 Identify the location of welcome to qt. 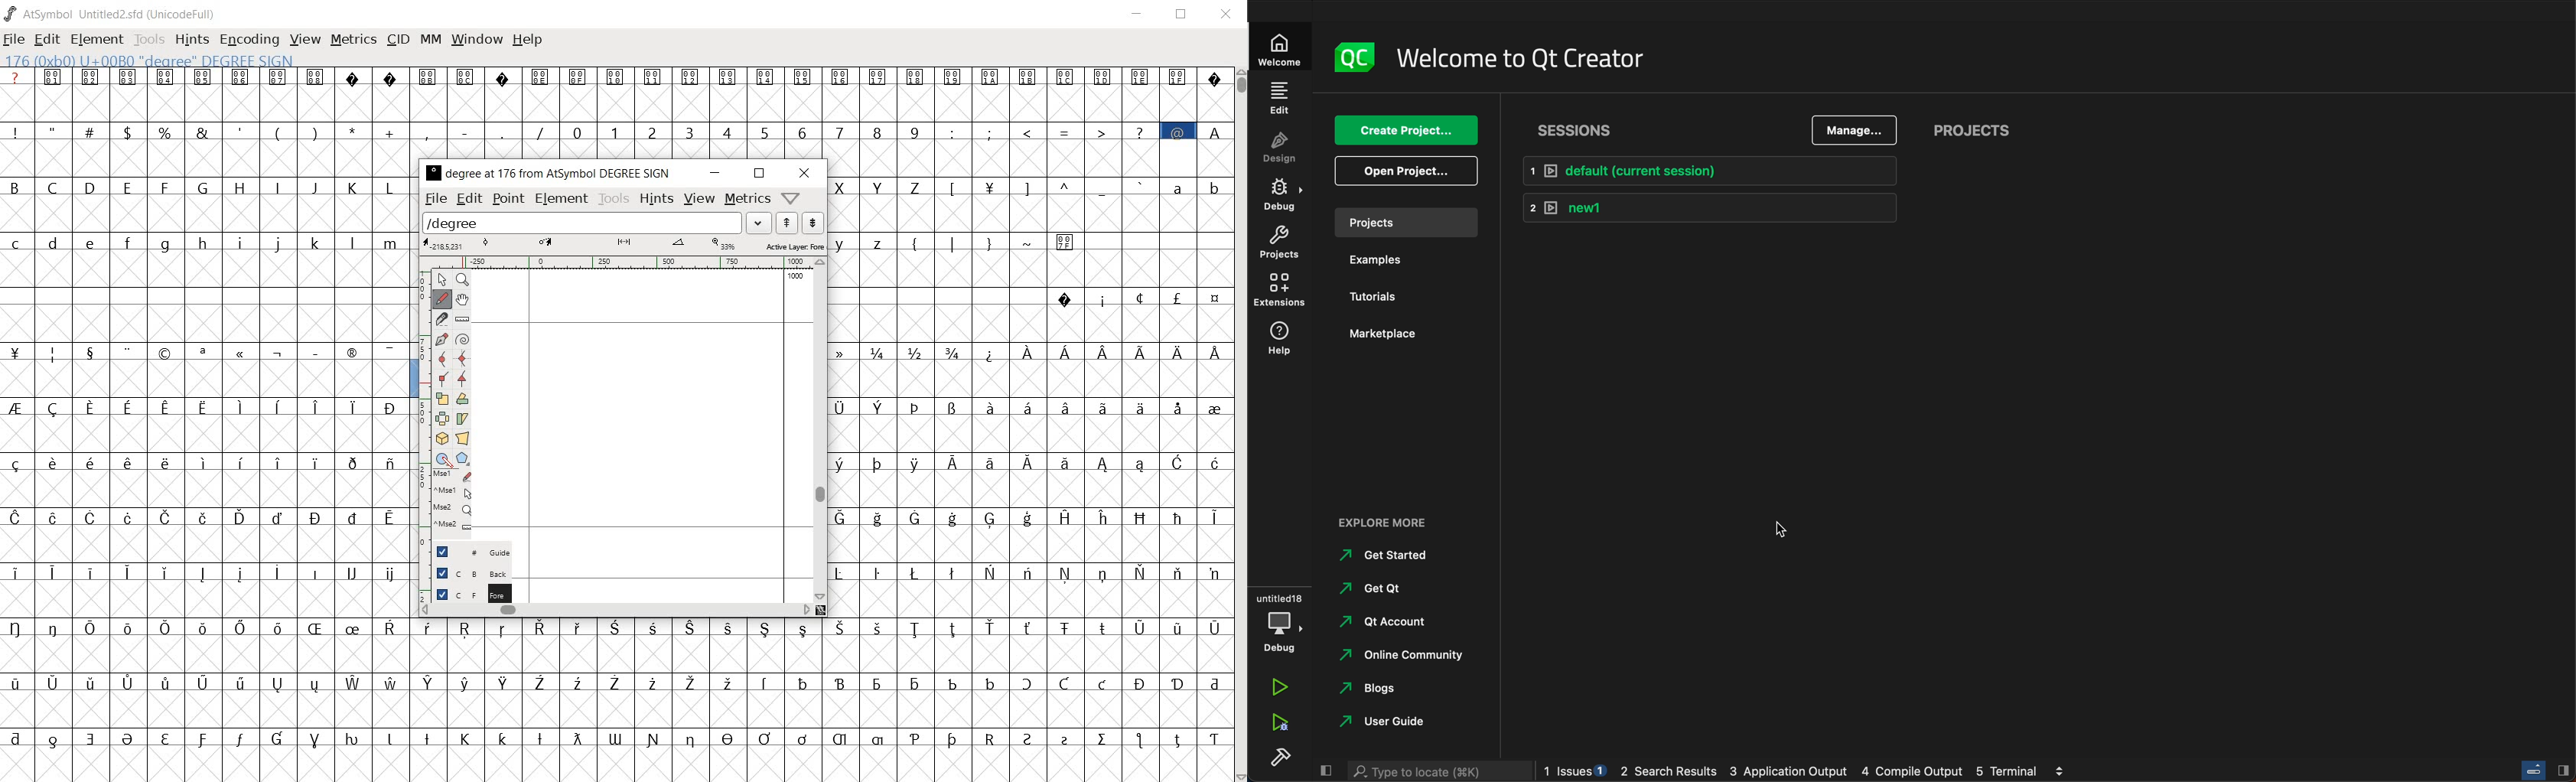
(1526, 59).